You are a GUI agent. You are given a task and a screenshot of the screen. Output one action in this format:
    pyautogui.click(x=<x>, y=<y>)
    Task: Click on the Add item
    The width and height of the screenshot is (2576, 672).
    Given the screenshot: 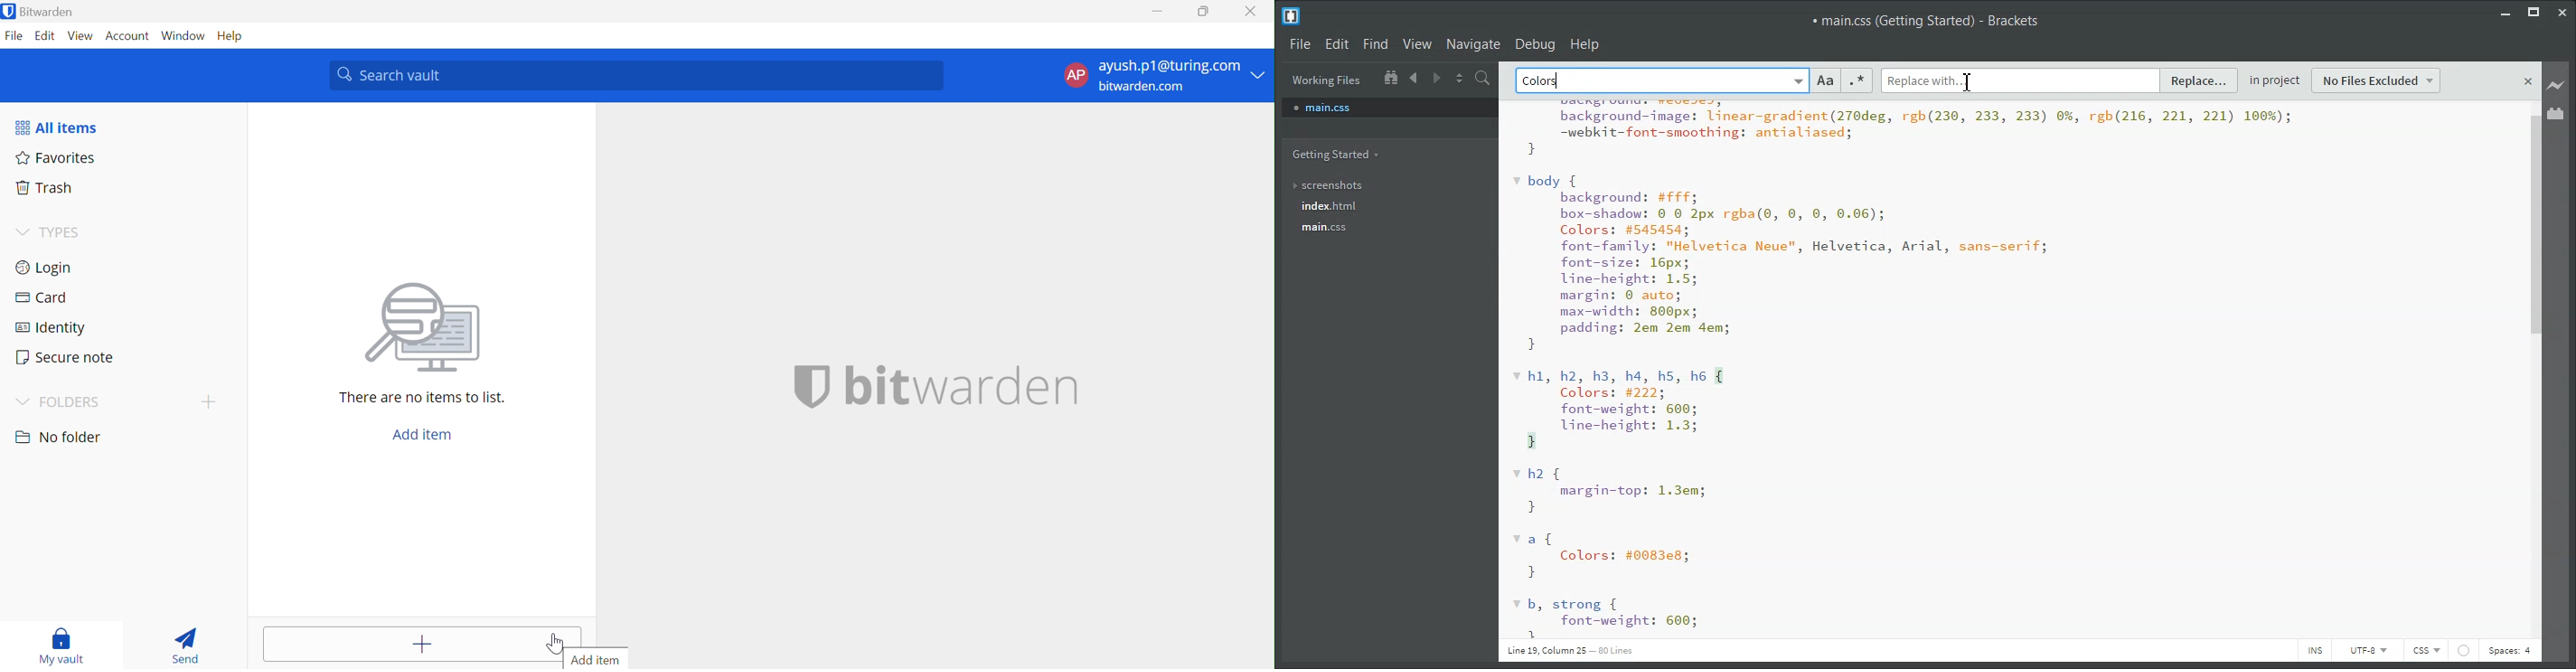 What is the action you would take?
    pyautogui.click(x=600, y=659)
    